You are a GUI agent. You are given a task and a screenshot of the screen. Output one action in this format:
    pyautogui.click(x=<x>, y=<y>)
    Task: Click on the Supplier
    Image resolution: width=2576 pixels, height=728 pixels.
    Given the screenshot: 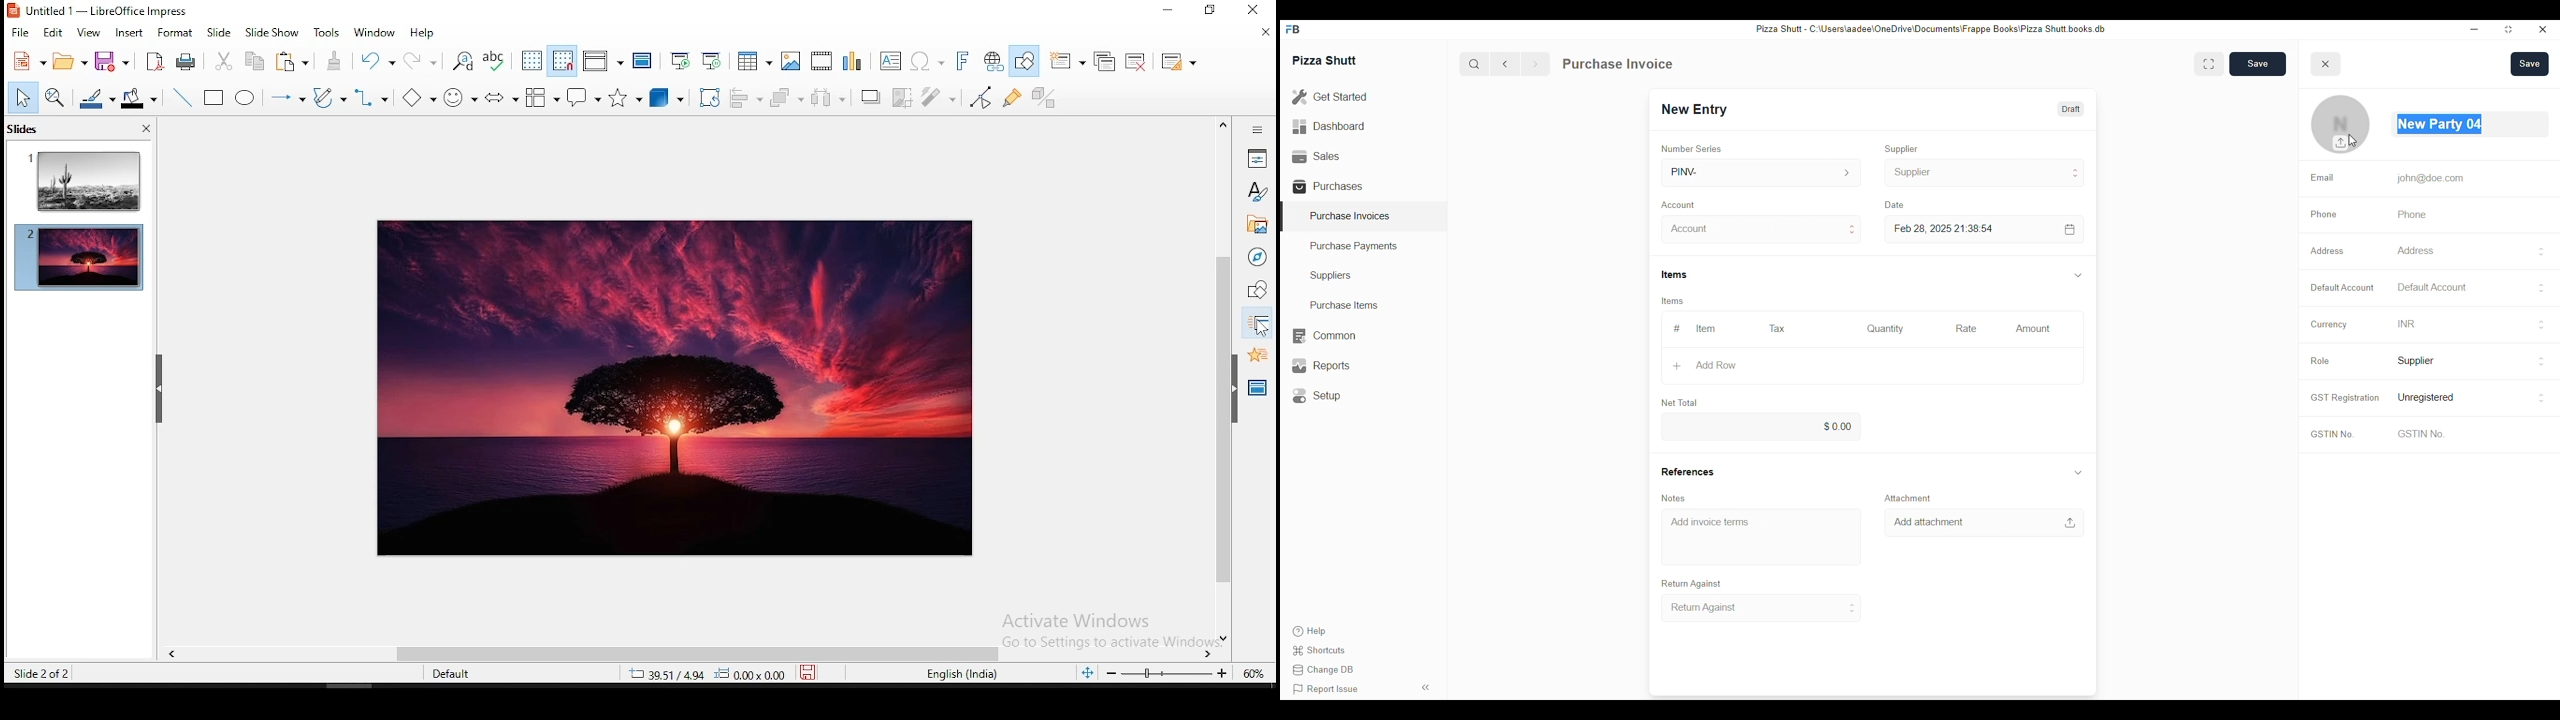 What is the action you would take?
    pyautogui.click(x=1985, y=173)
    